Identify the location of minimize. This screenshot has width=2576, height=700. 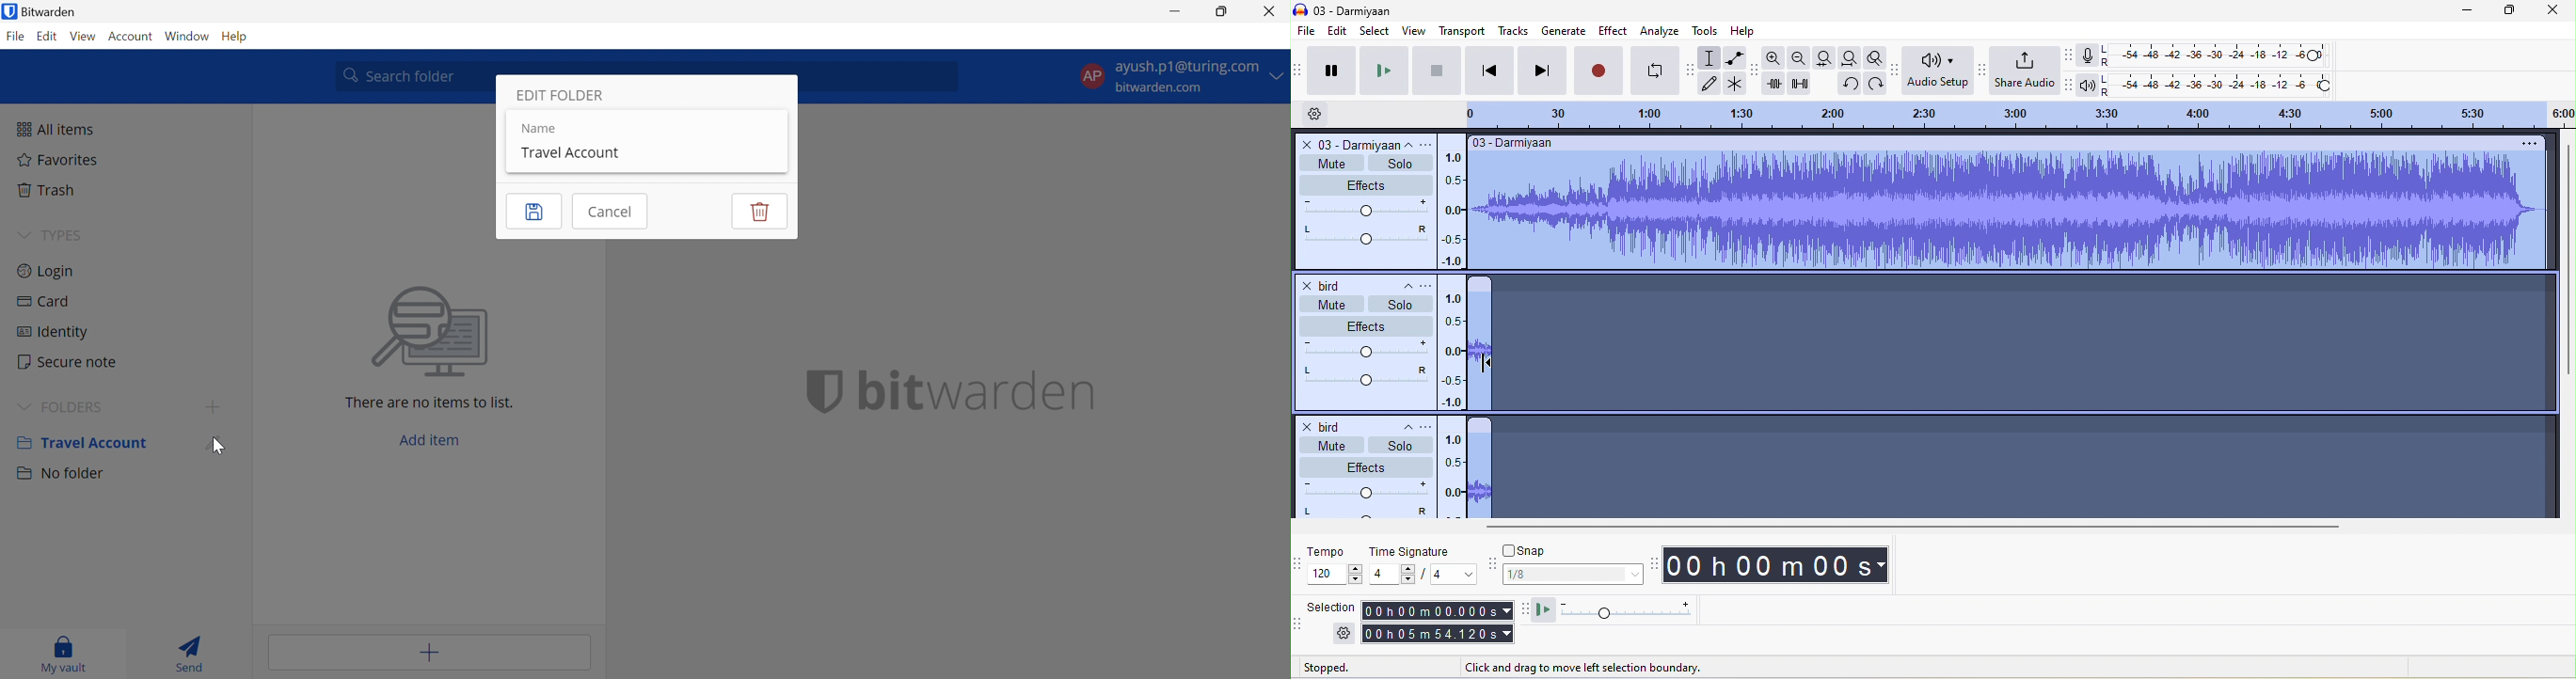
(2456, 10).